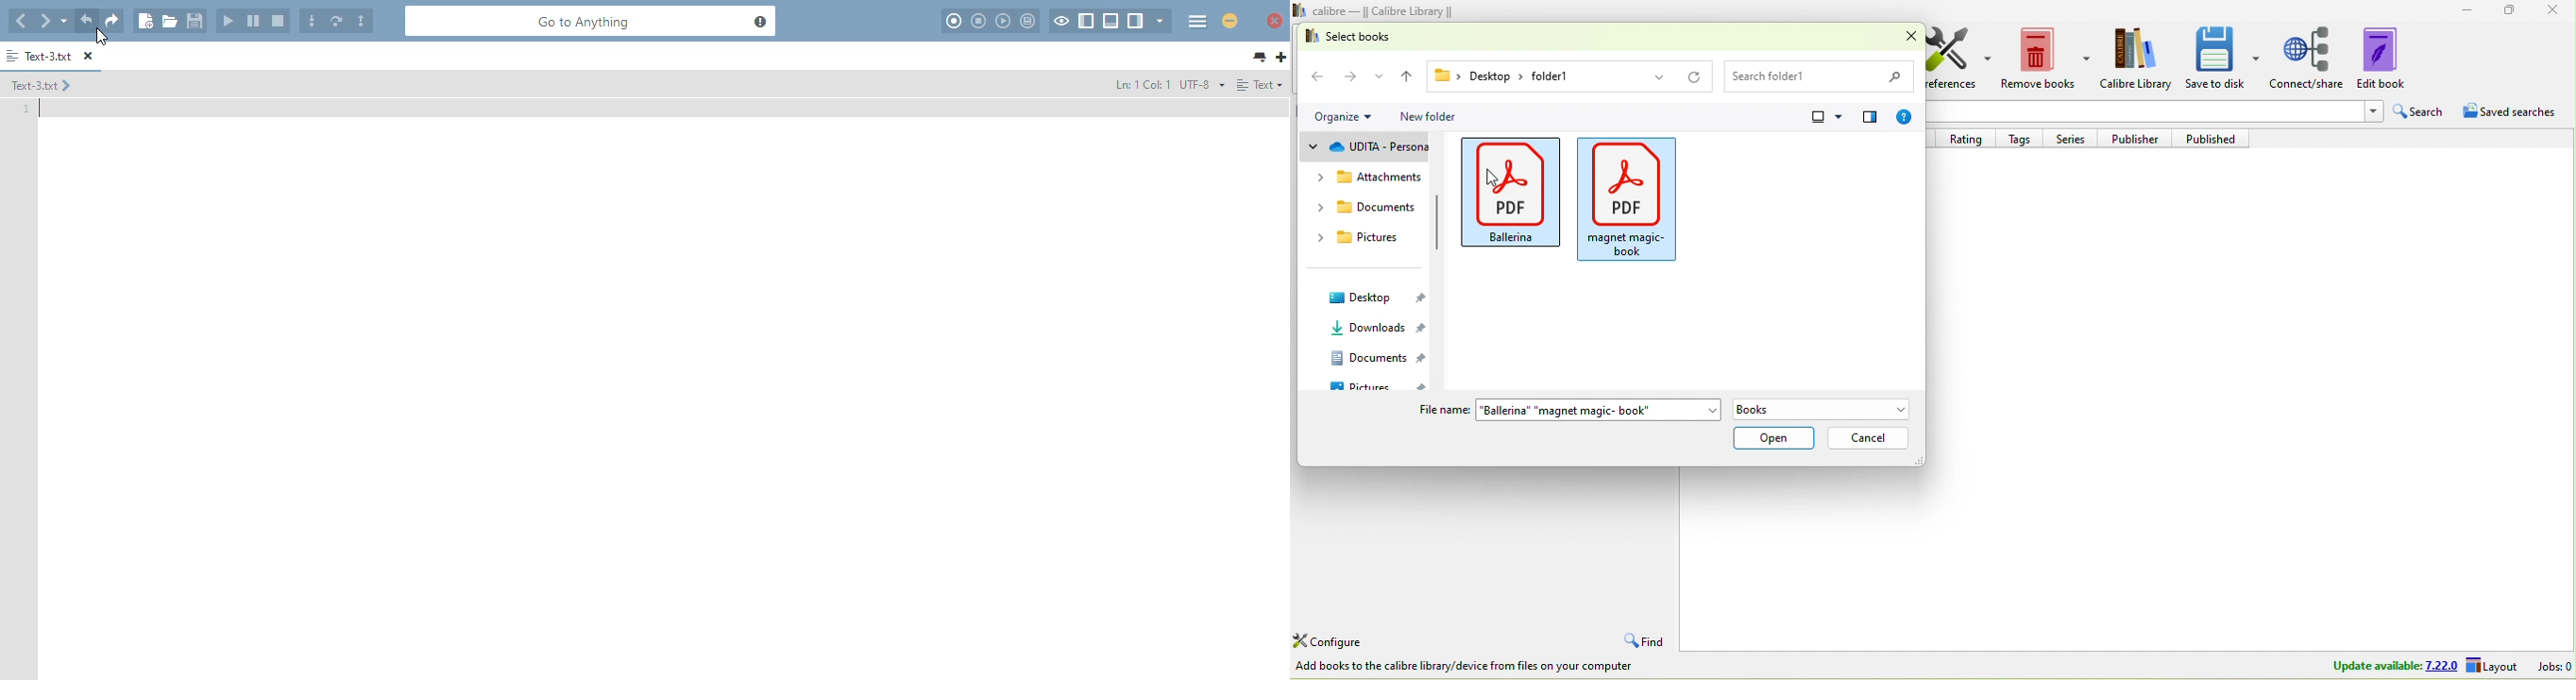  What do you see at coordinates (1364, 74) in the screenshot?
I see `forward` at bounding box center [1364, 74].